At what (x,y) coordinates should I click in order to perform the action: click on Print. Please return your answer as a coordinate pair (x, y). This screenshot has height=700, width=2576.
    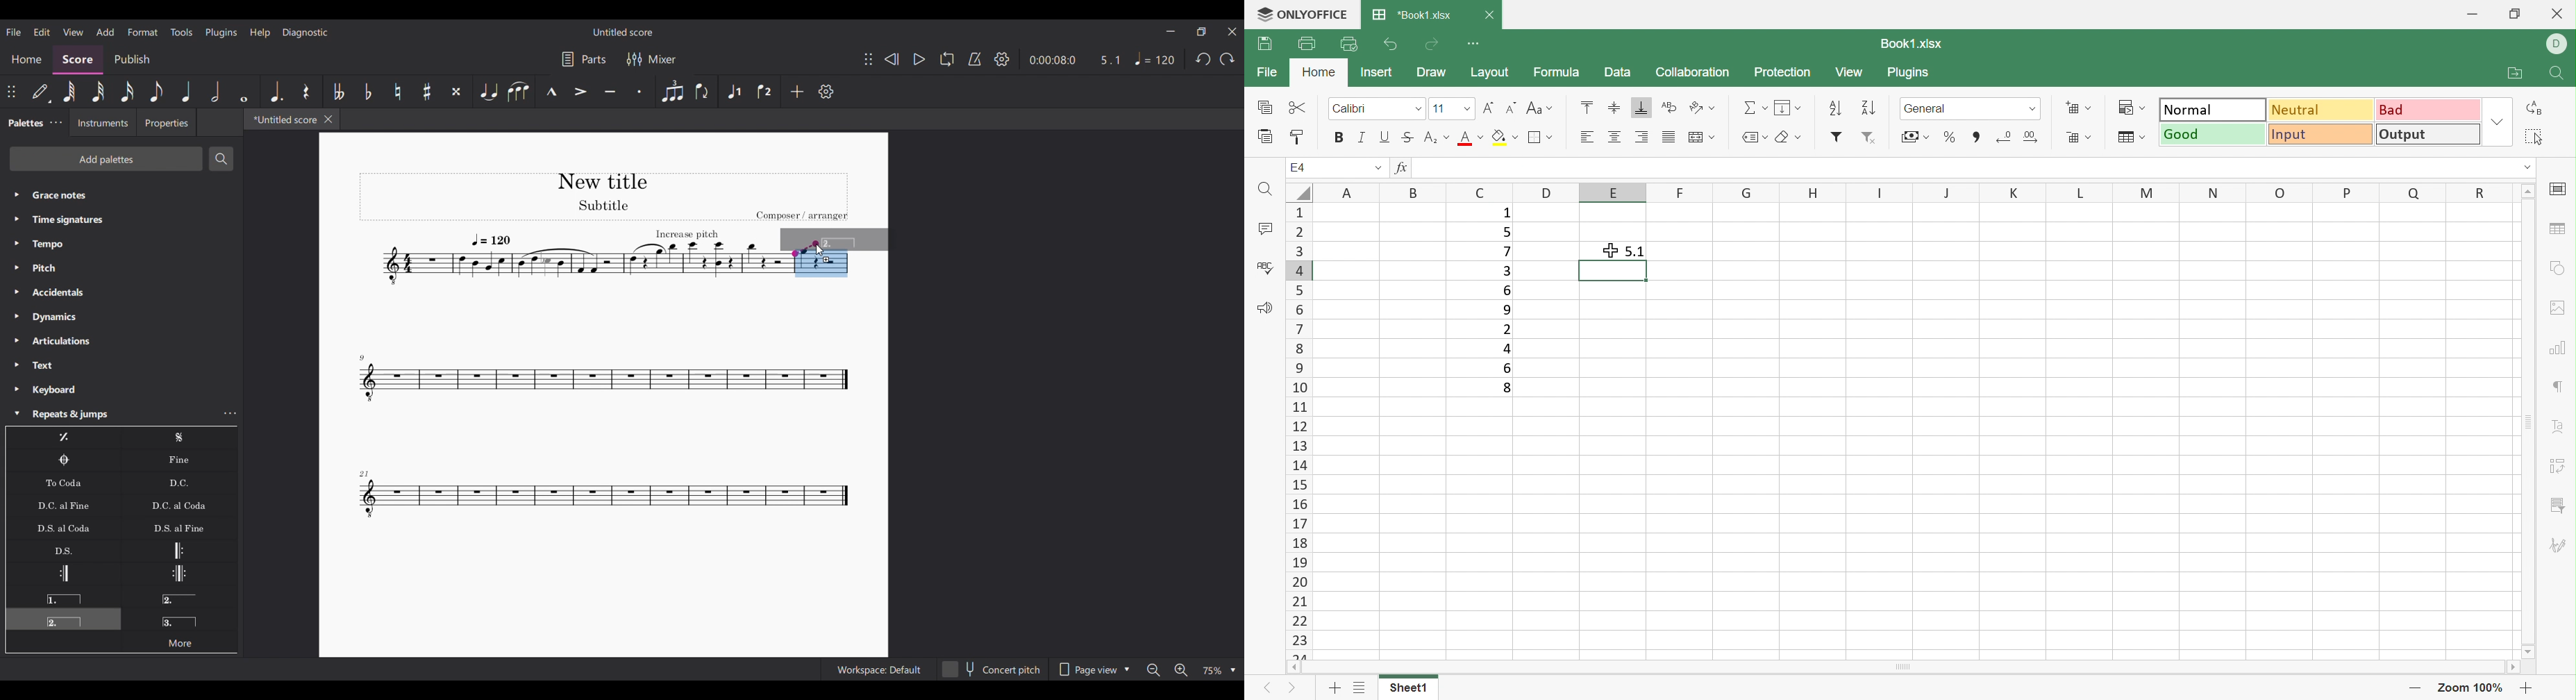
    Looking at the image, I should click on (1305, 43).